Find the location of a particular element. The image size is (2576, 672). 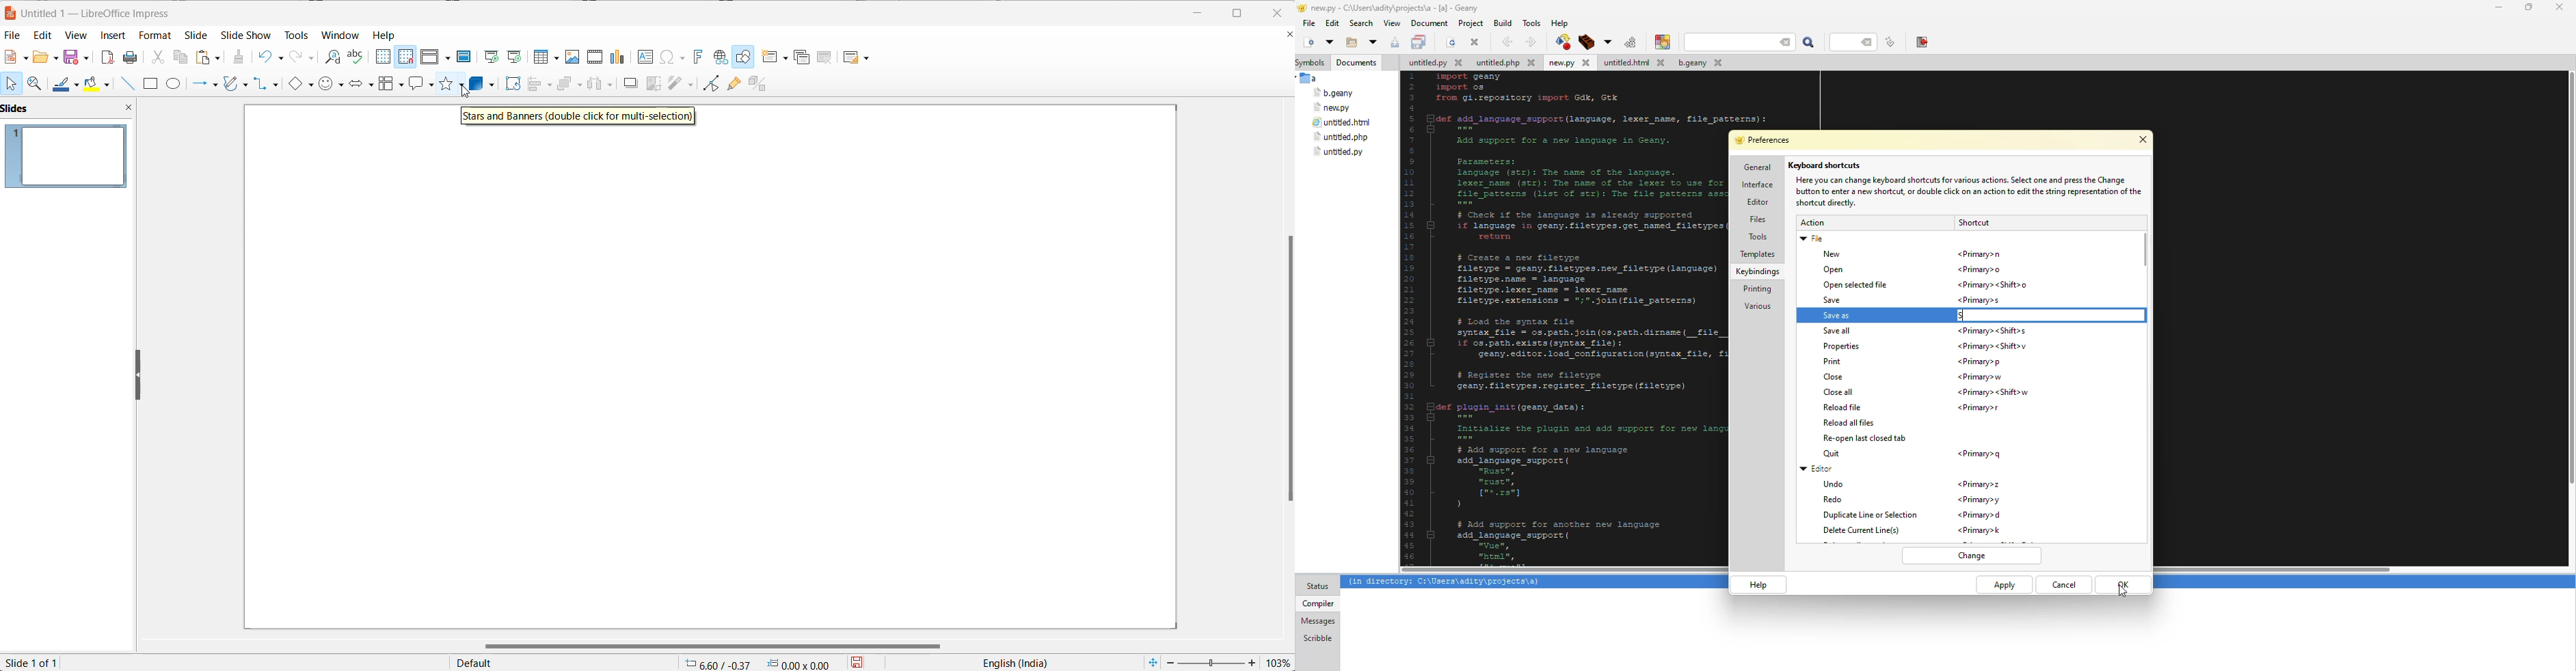

close is located at coordinates (1280, 14).